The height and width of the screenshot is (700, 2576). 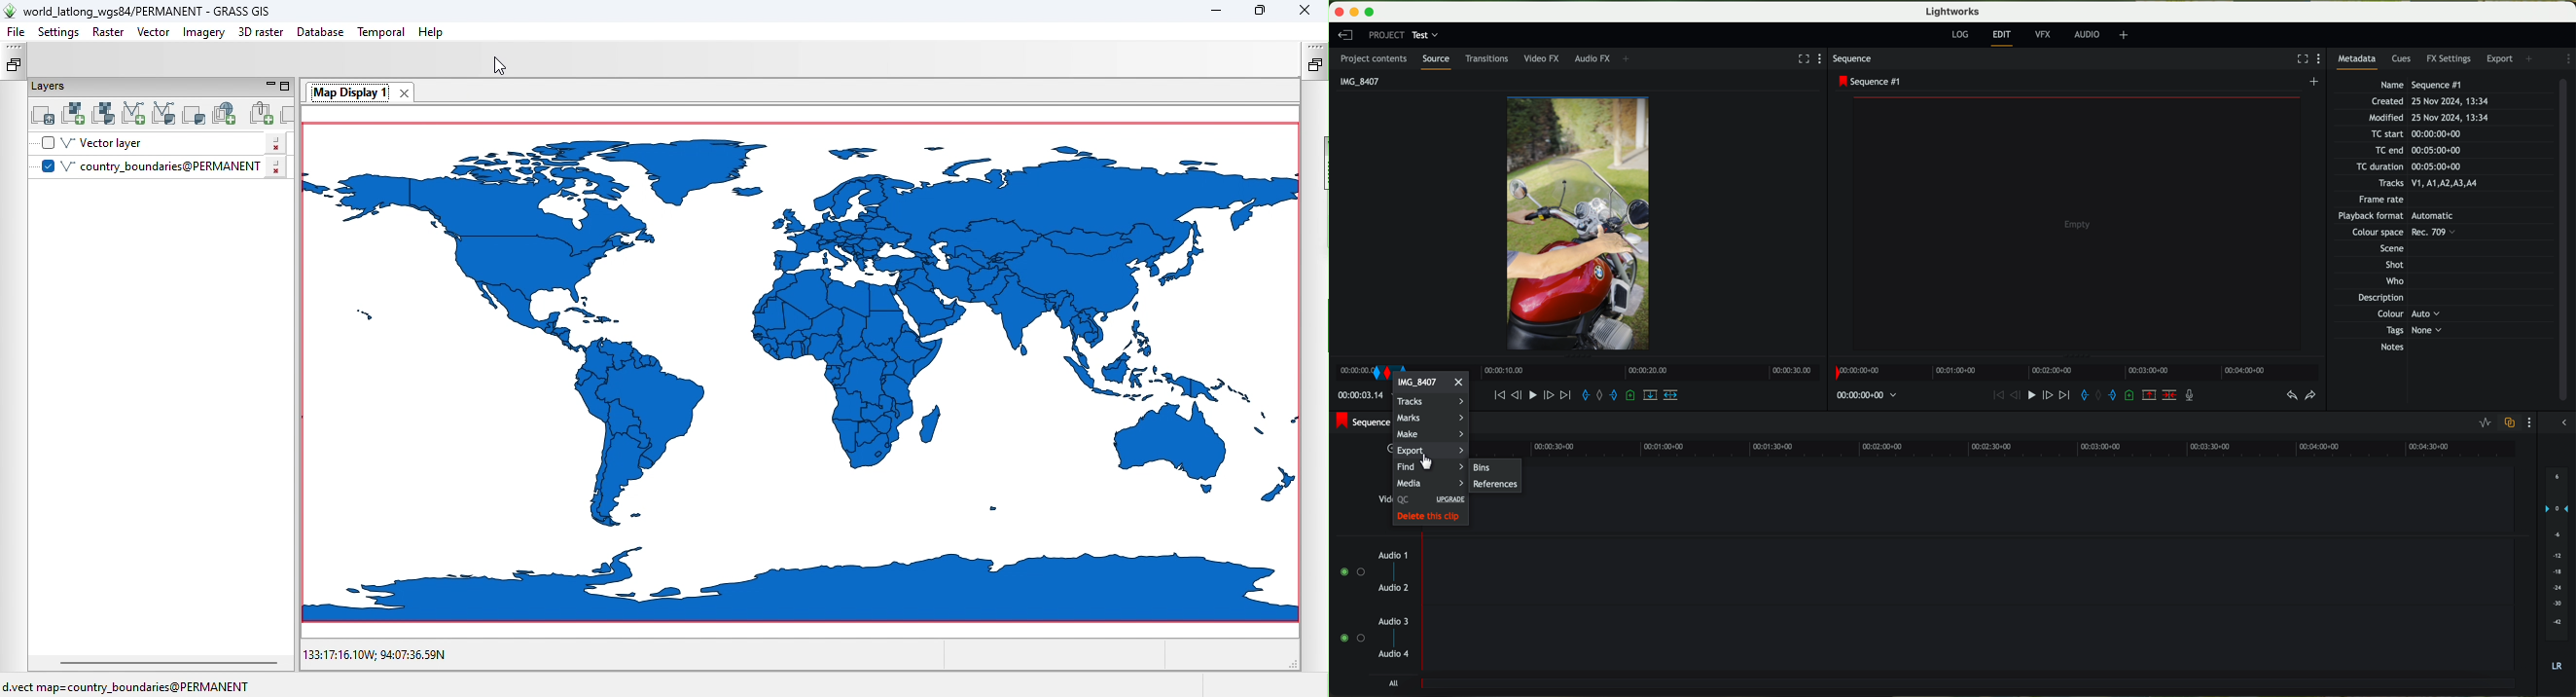 I want to click on +, so click(x=1630, y=60).